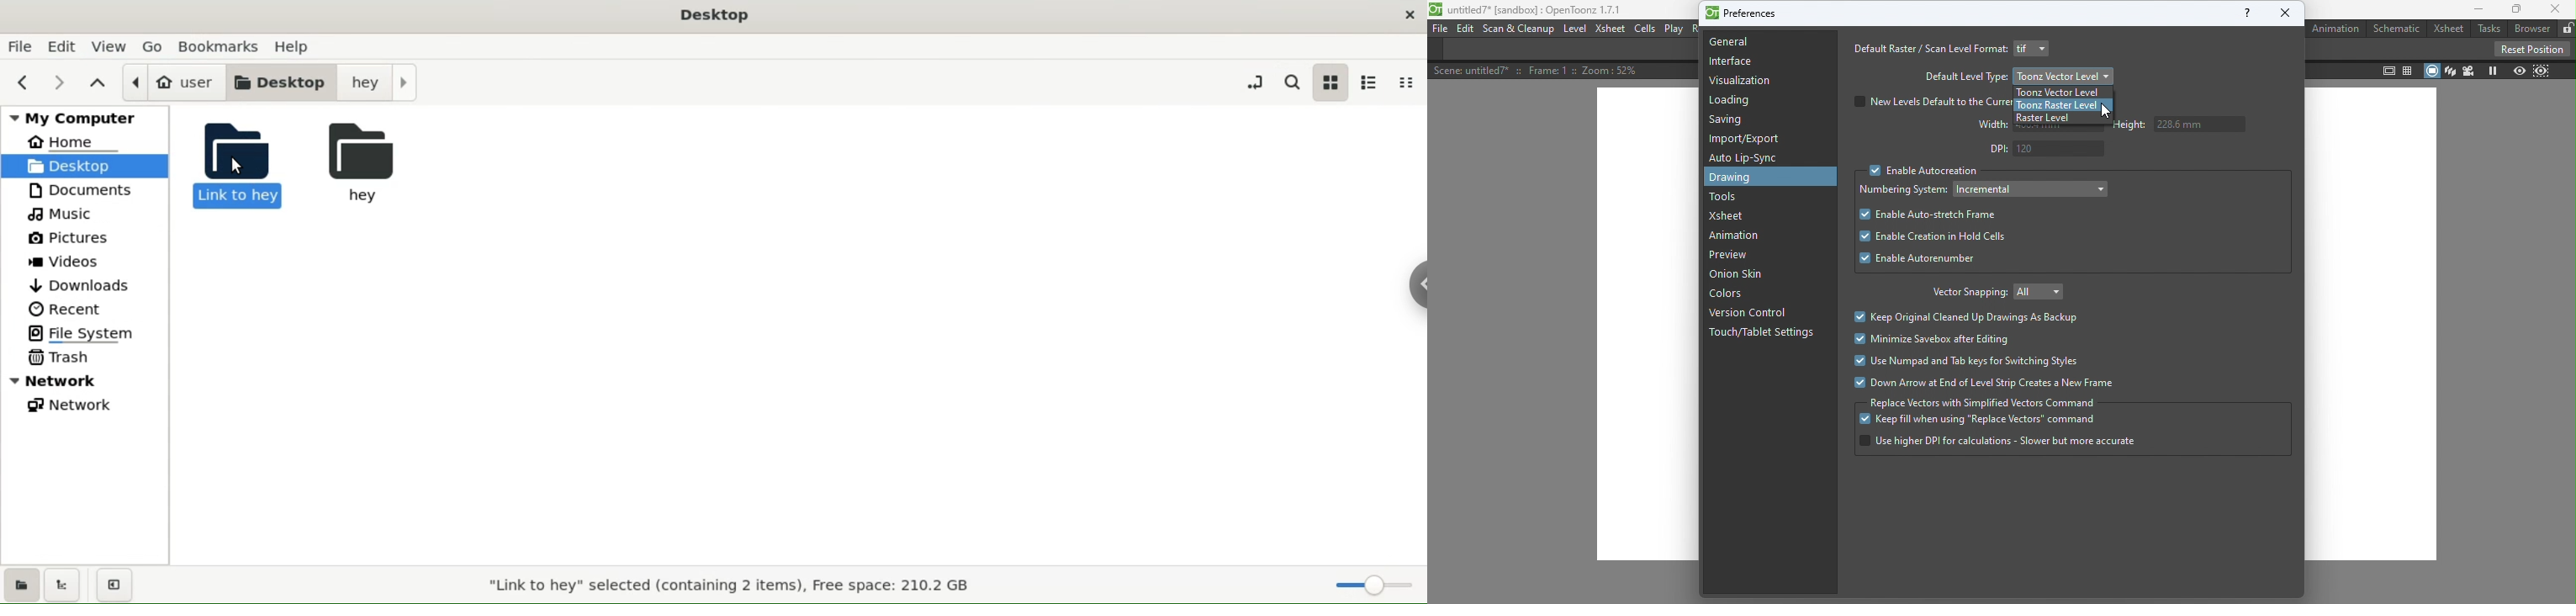 The image size is (2576, 616). Describe the element at coordinates (1965, 77) in the screenshot. I see `Default level type` at that location.